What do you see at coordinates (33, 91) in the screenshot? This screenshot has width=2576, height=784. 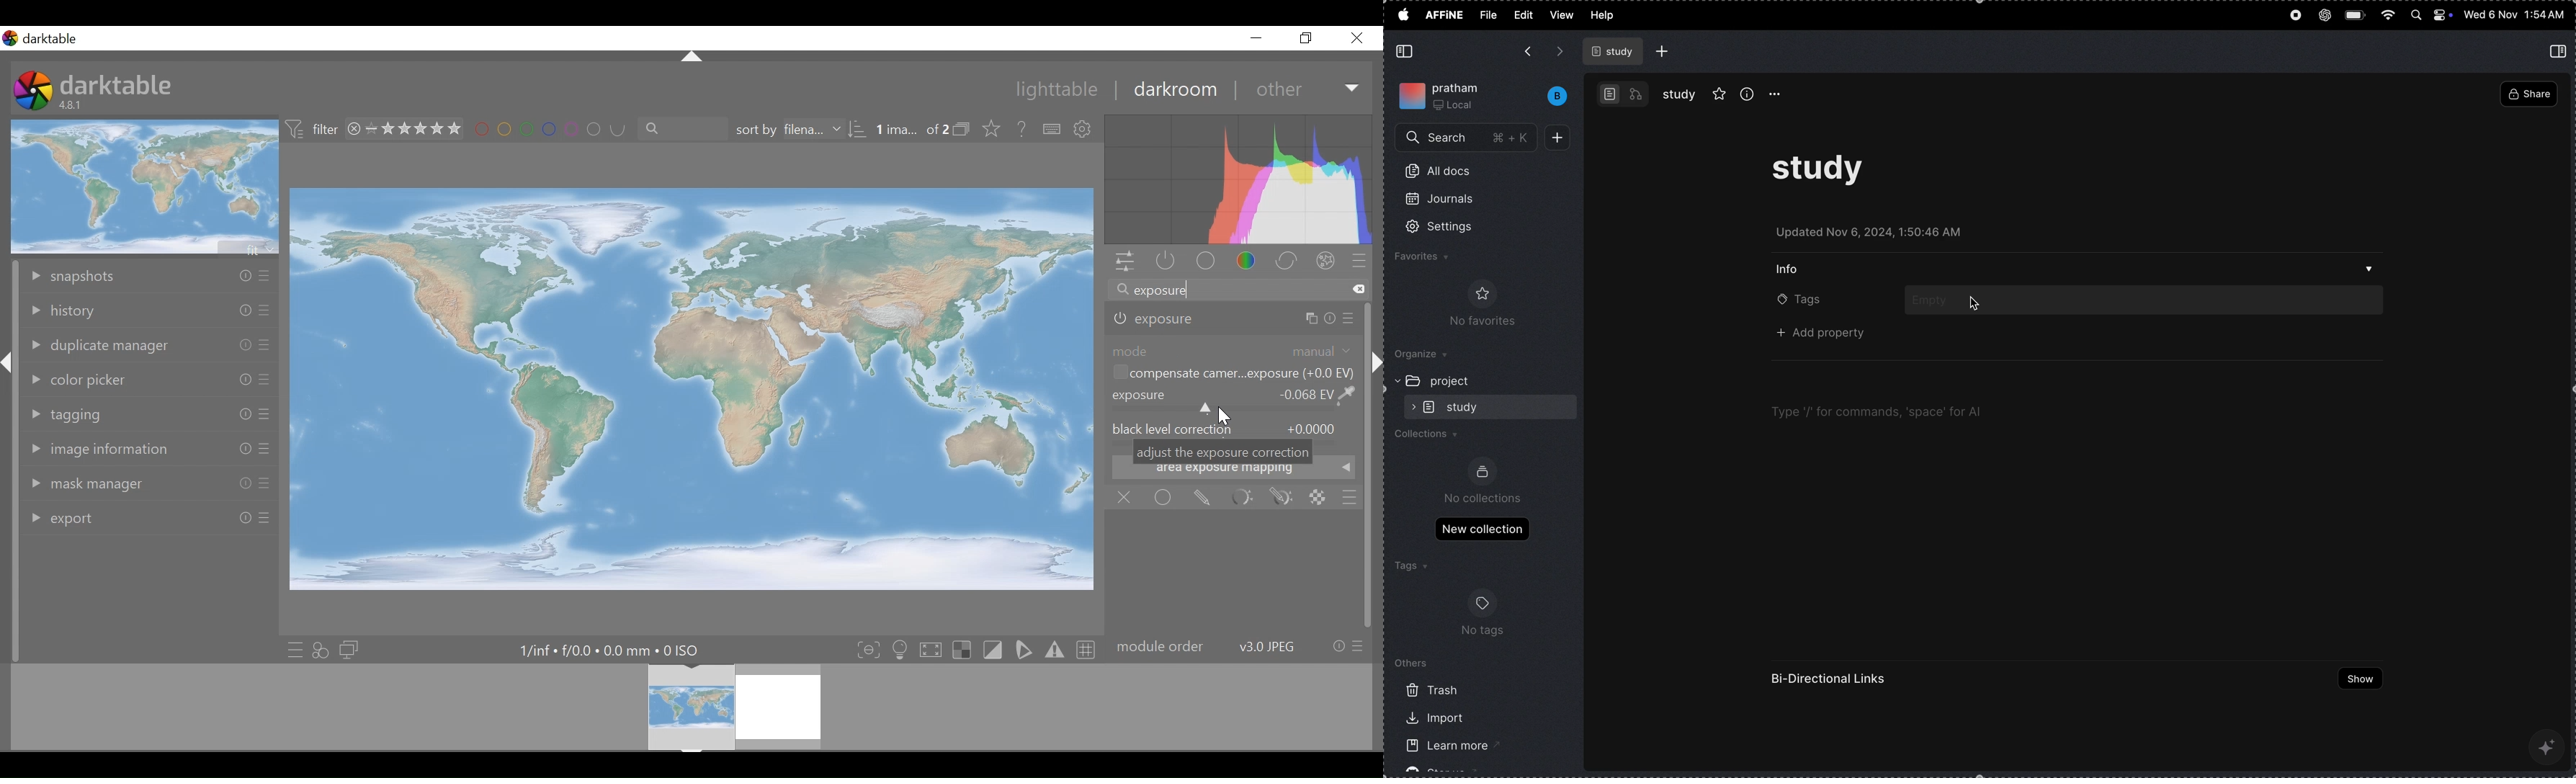 I see `darktable desktop icon` at bounding box center [33, 91].